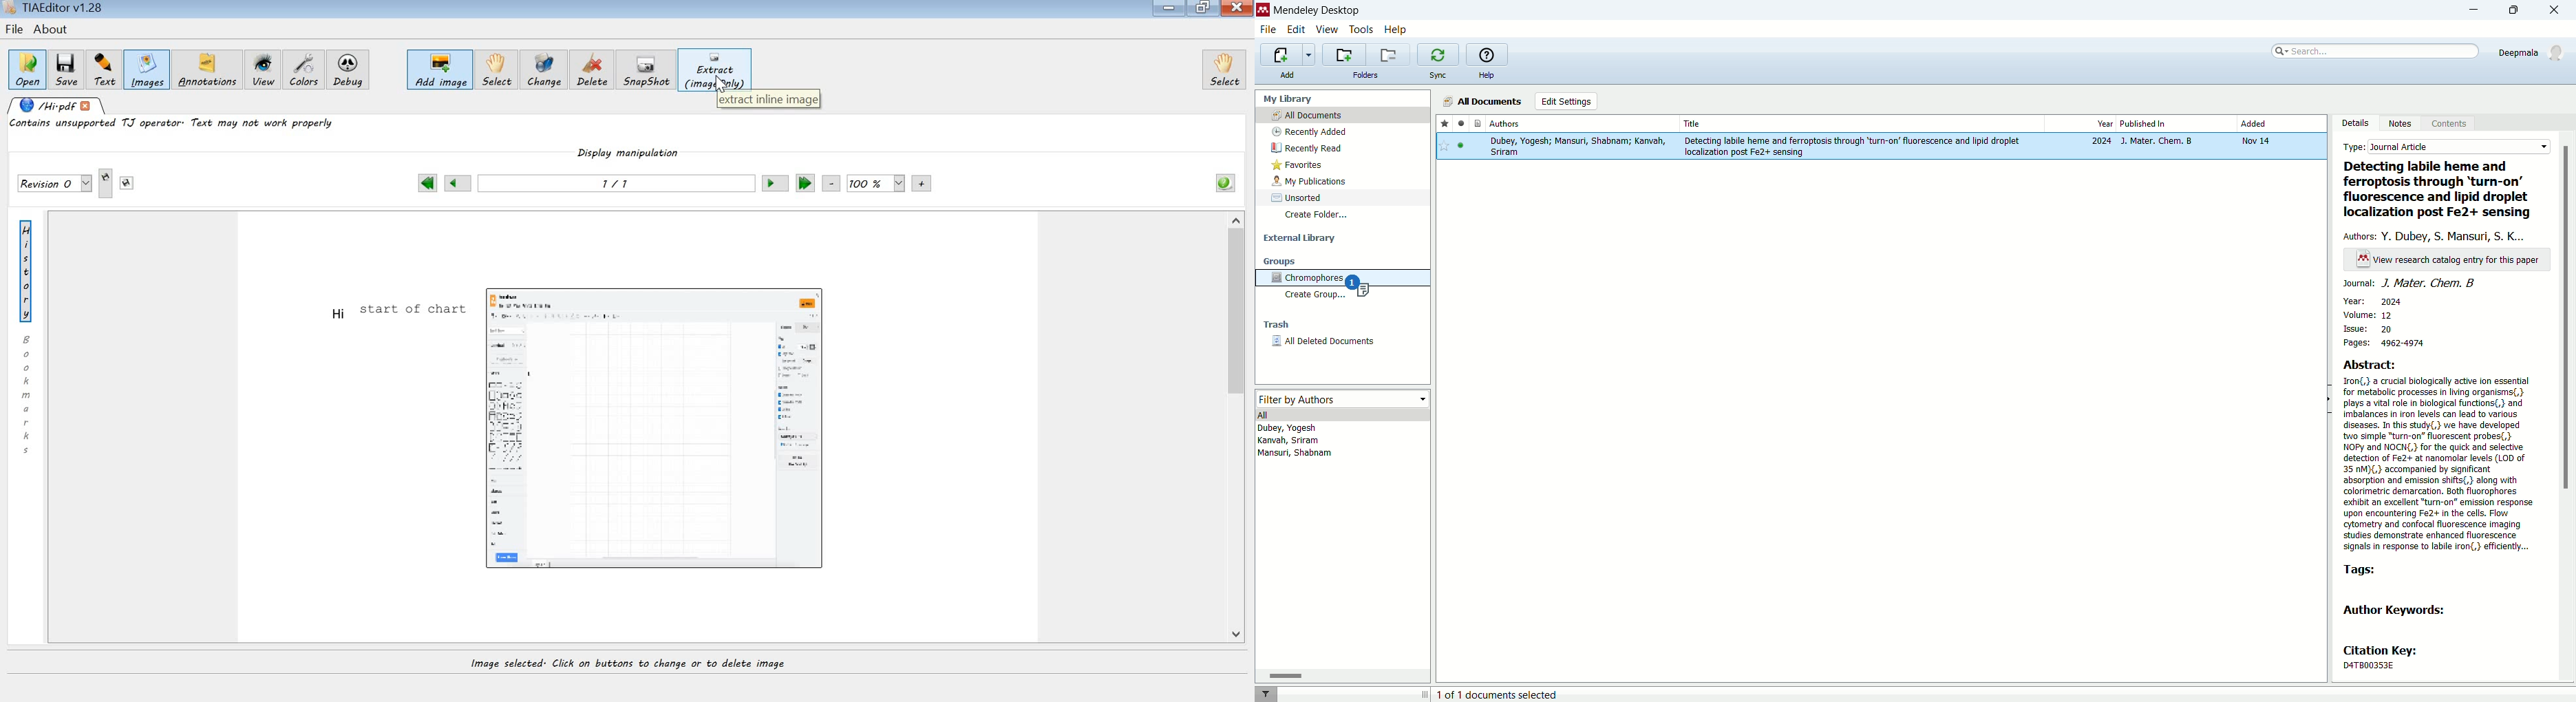 Image resolution: width=2576 pixels, height=728 pixels. I want to click on text, so click(2449, 260).